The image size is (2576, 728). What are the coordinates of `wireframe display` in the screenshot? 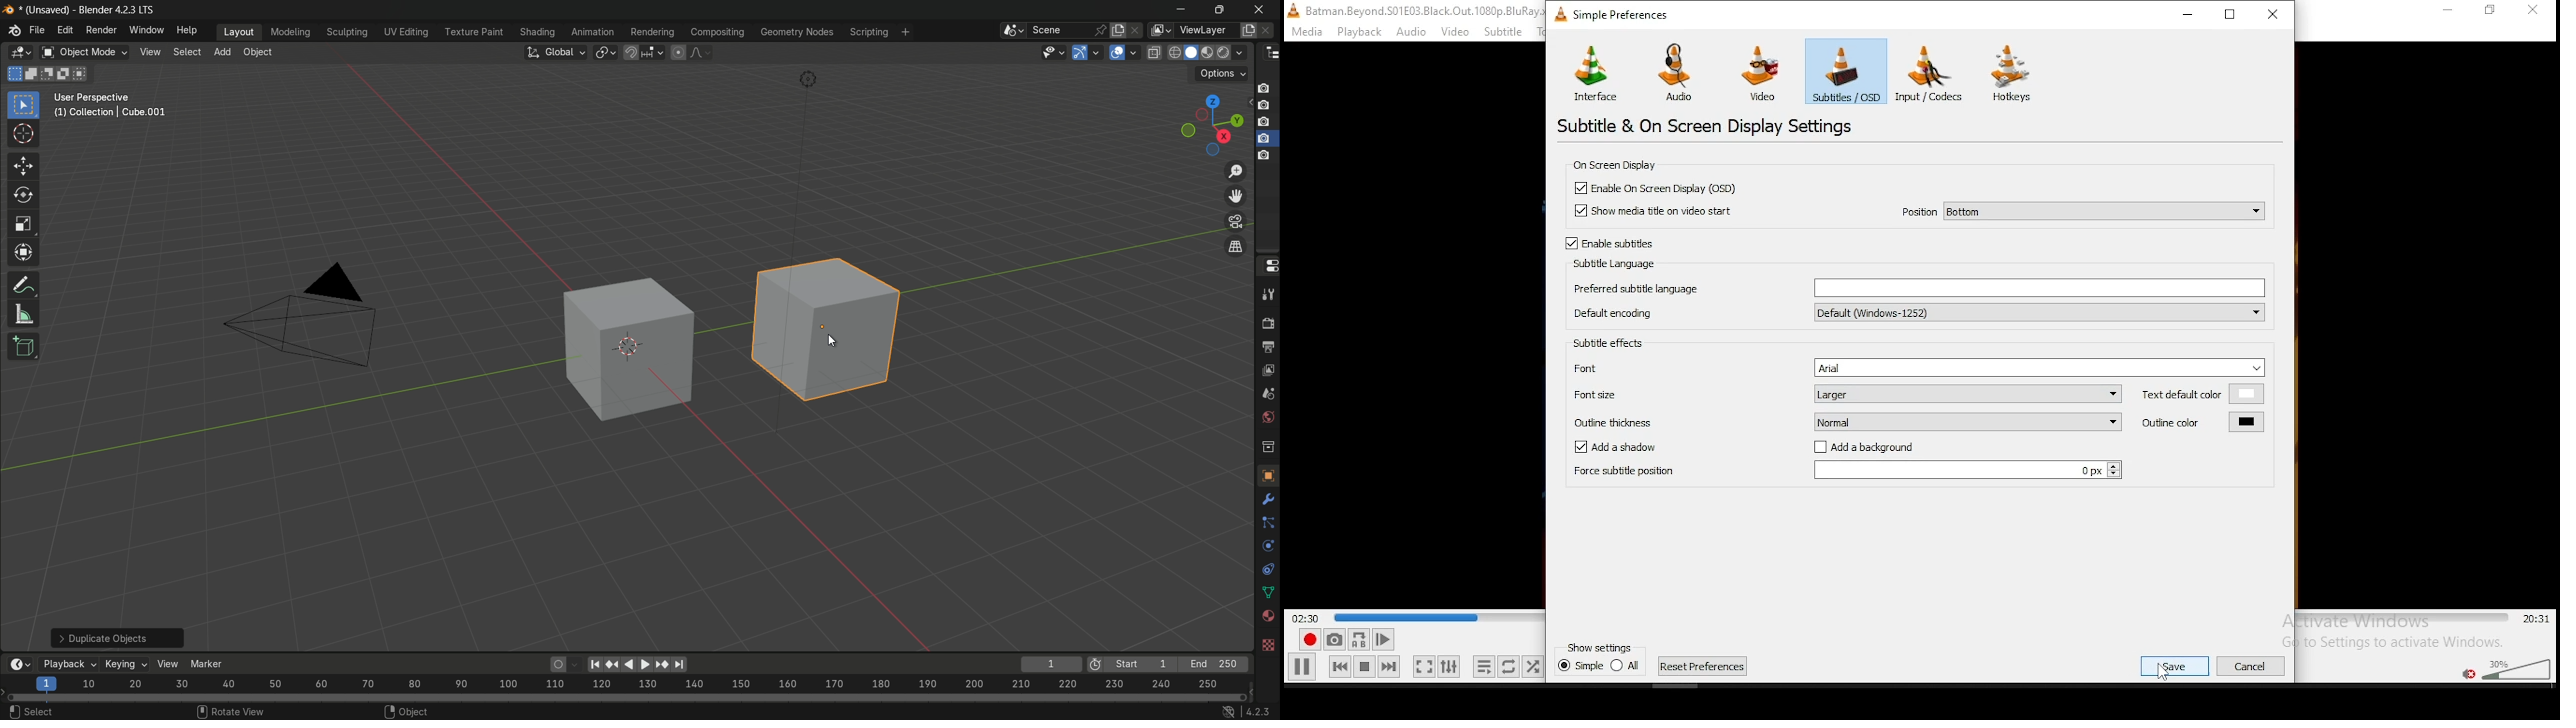 It's located at (1174, 53).